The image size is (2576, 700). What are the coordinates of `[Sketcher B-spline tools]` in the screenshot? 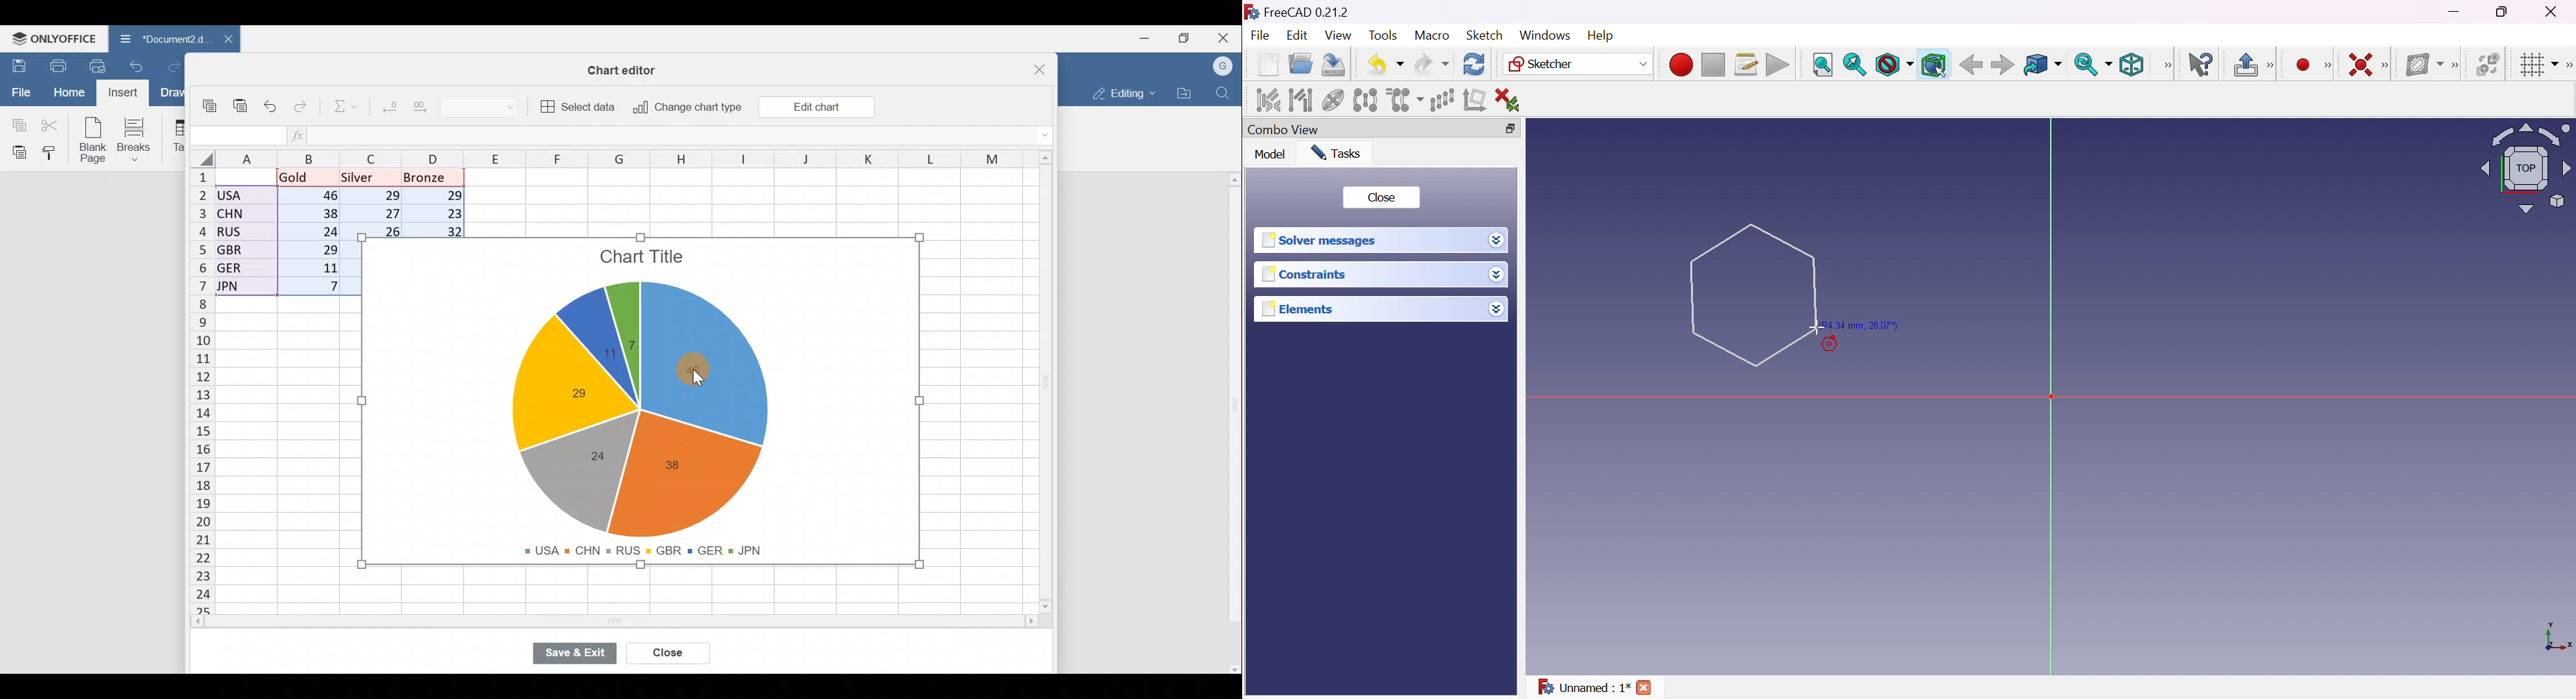 It's located at (2454, 66).